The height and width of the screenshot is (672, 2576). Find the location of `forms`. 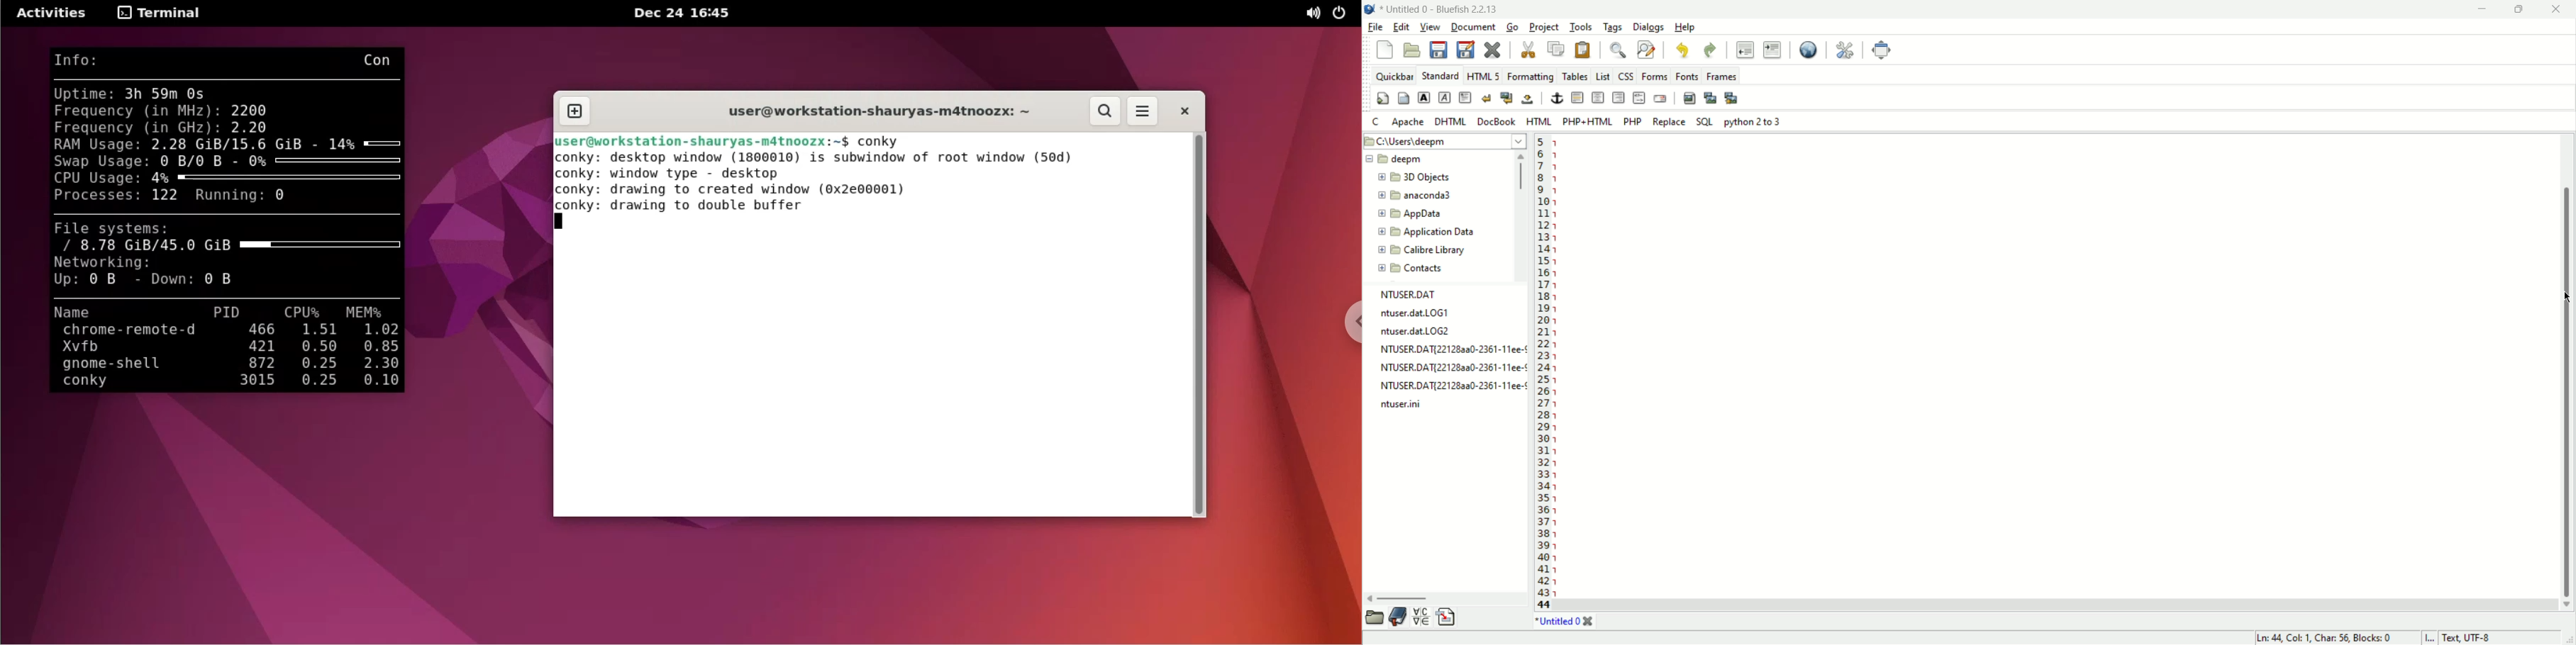

forms is located at coordinates (1652, 77).